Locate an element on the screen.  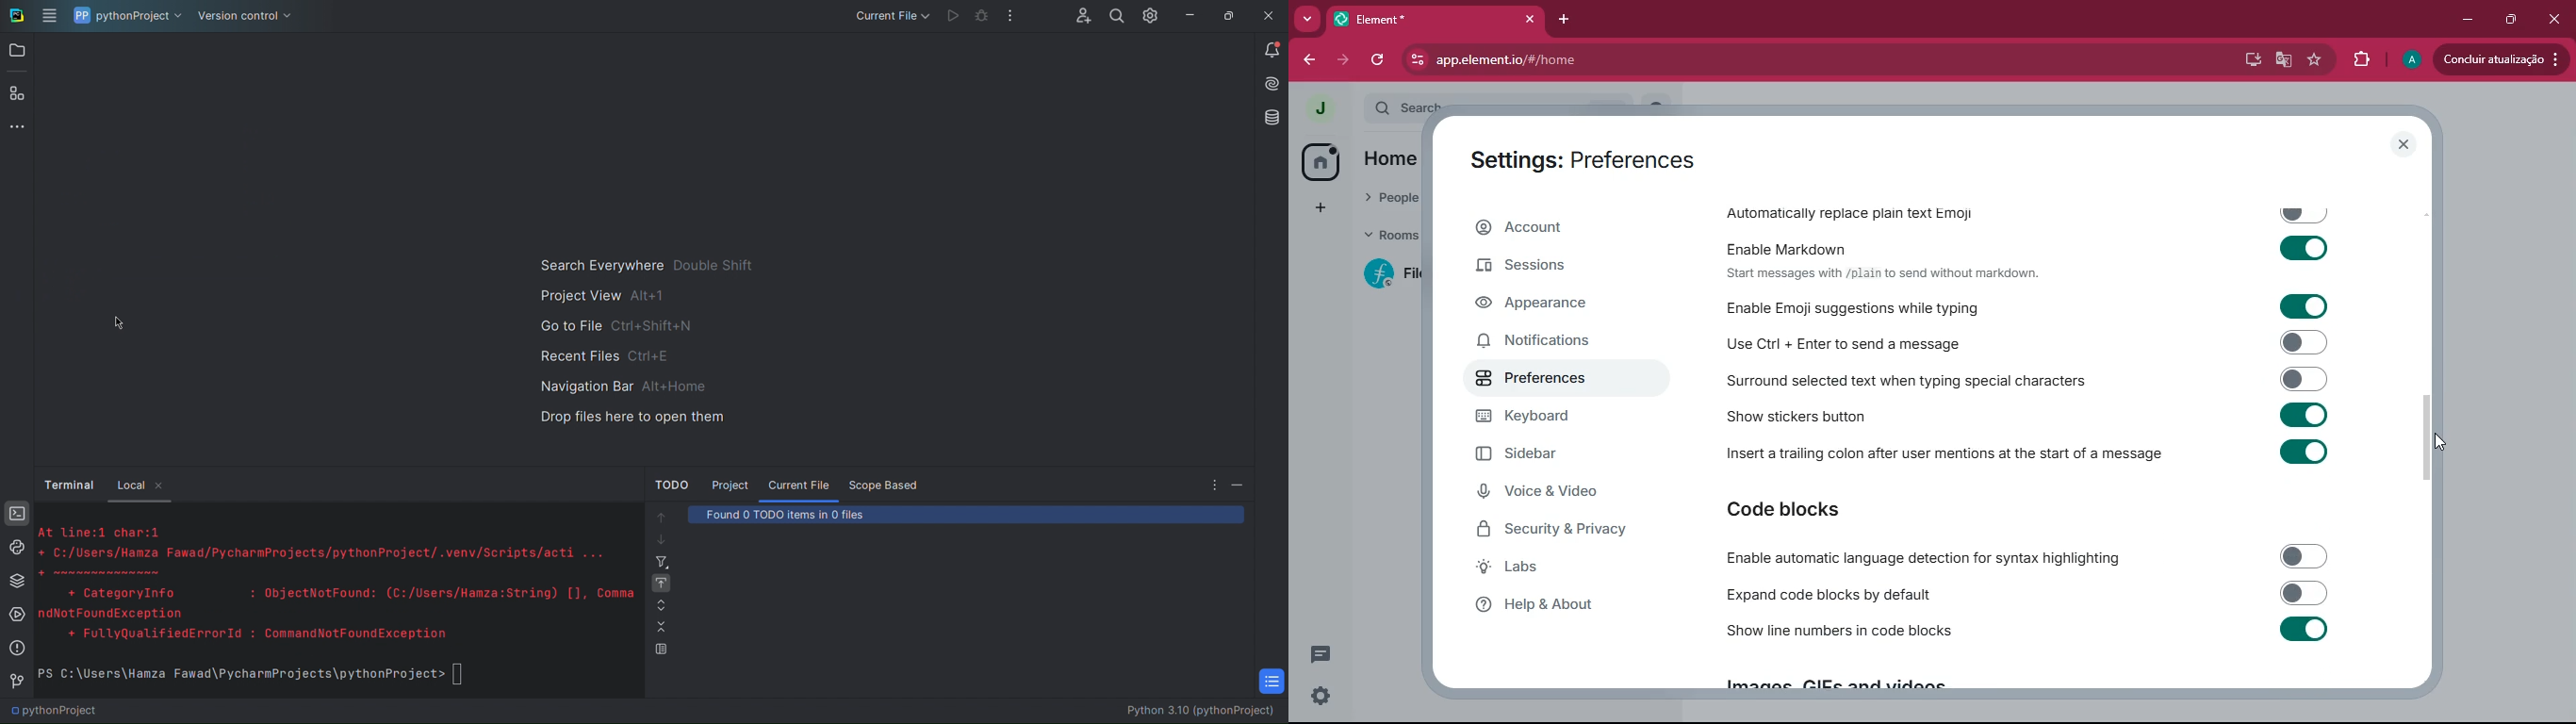
Notifications is located at coordinates (1270, 51).